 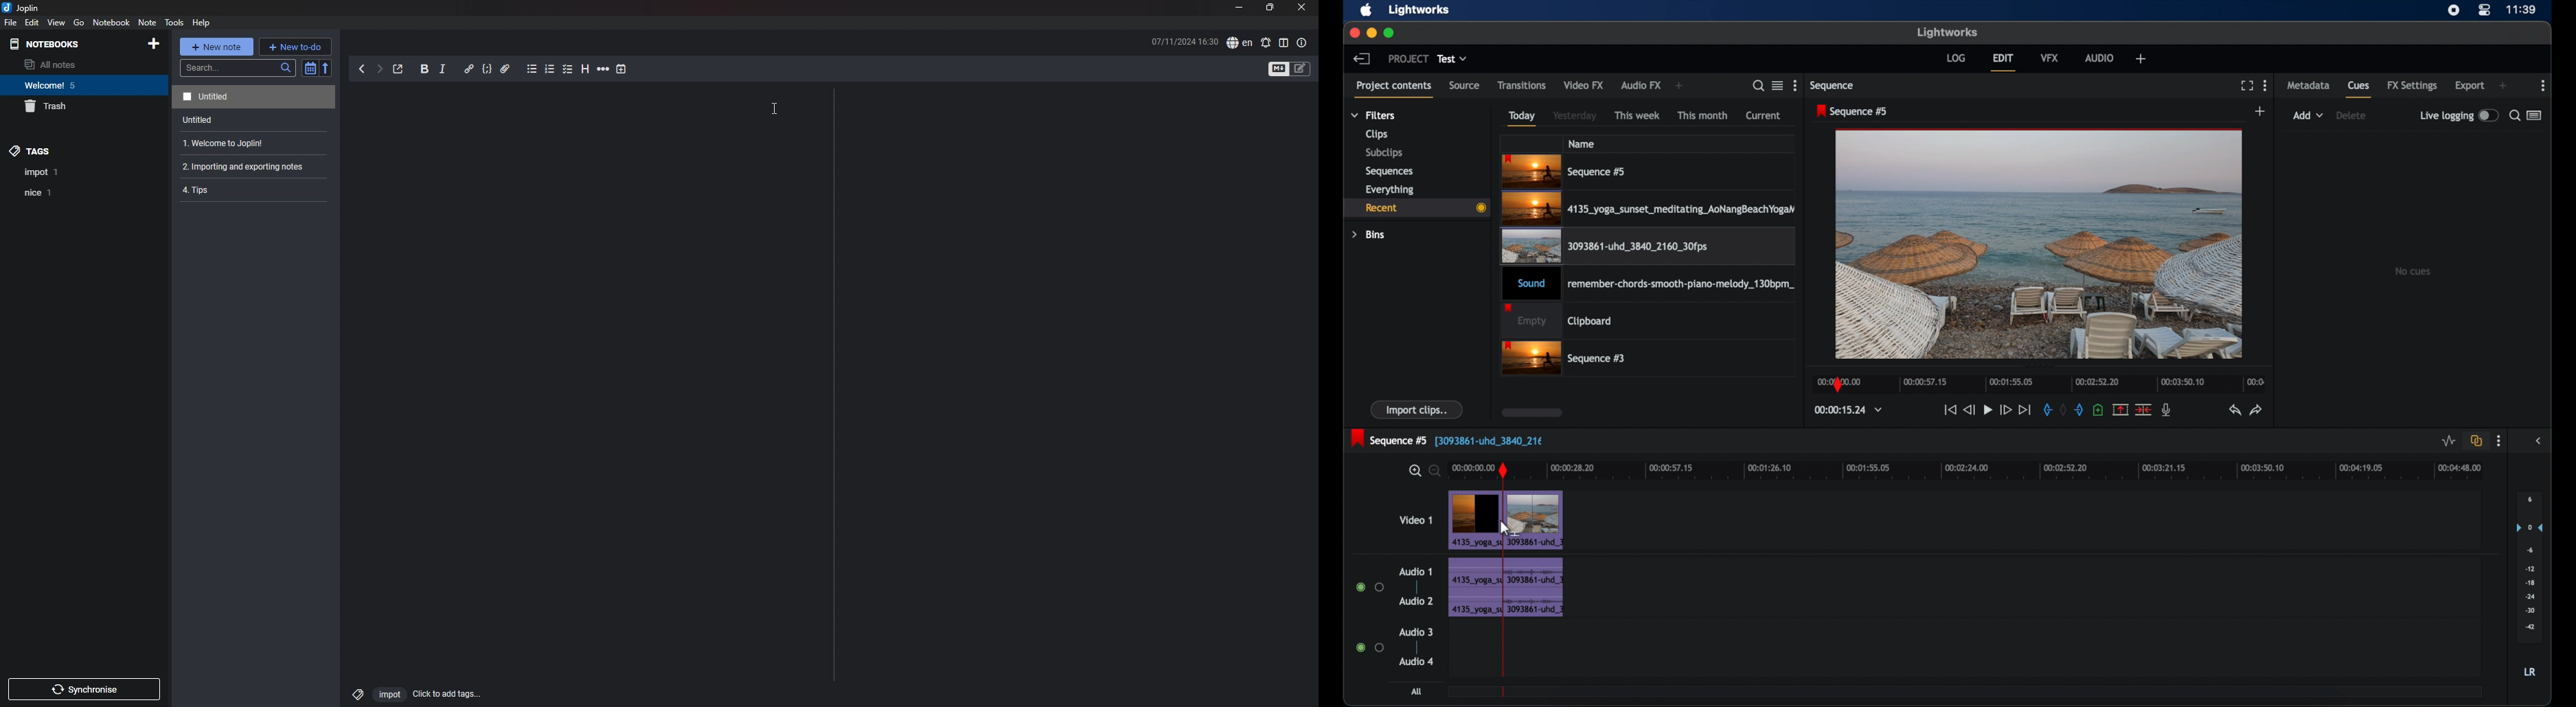 I want to click on sequence 3, so click(x=1565, y=359).